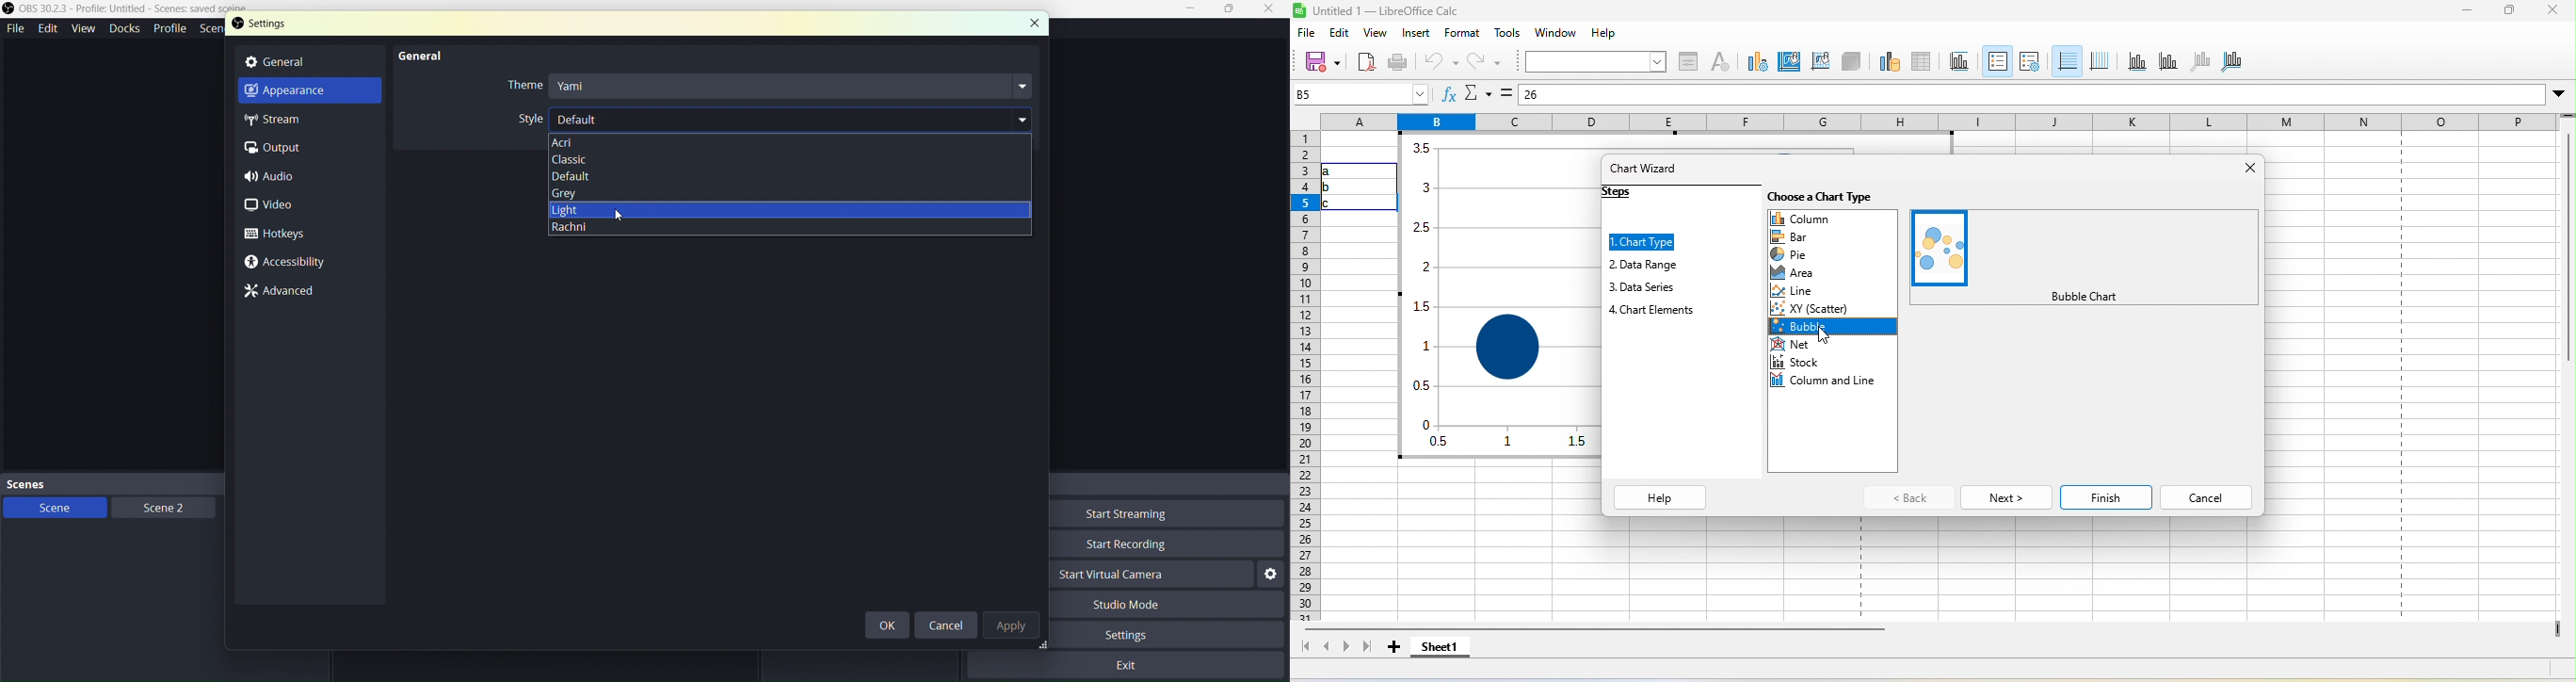 Image resolution: width=2576 pixels, height=700 pixels. Describe the element at coordinates (1651, 171) in the screenshot. I see `chart wizard` at that location.